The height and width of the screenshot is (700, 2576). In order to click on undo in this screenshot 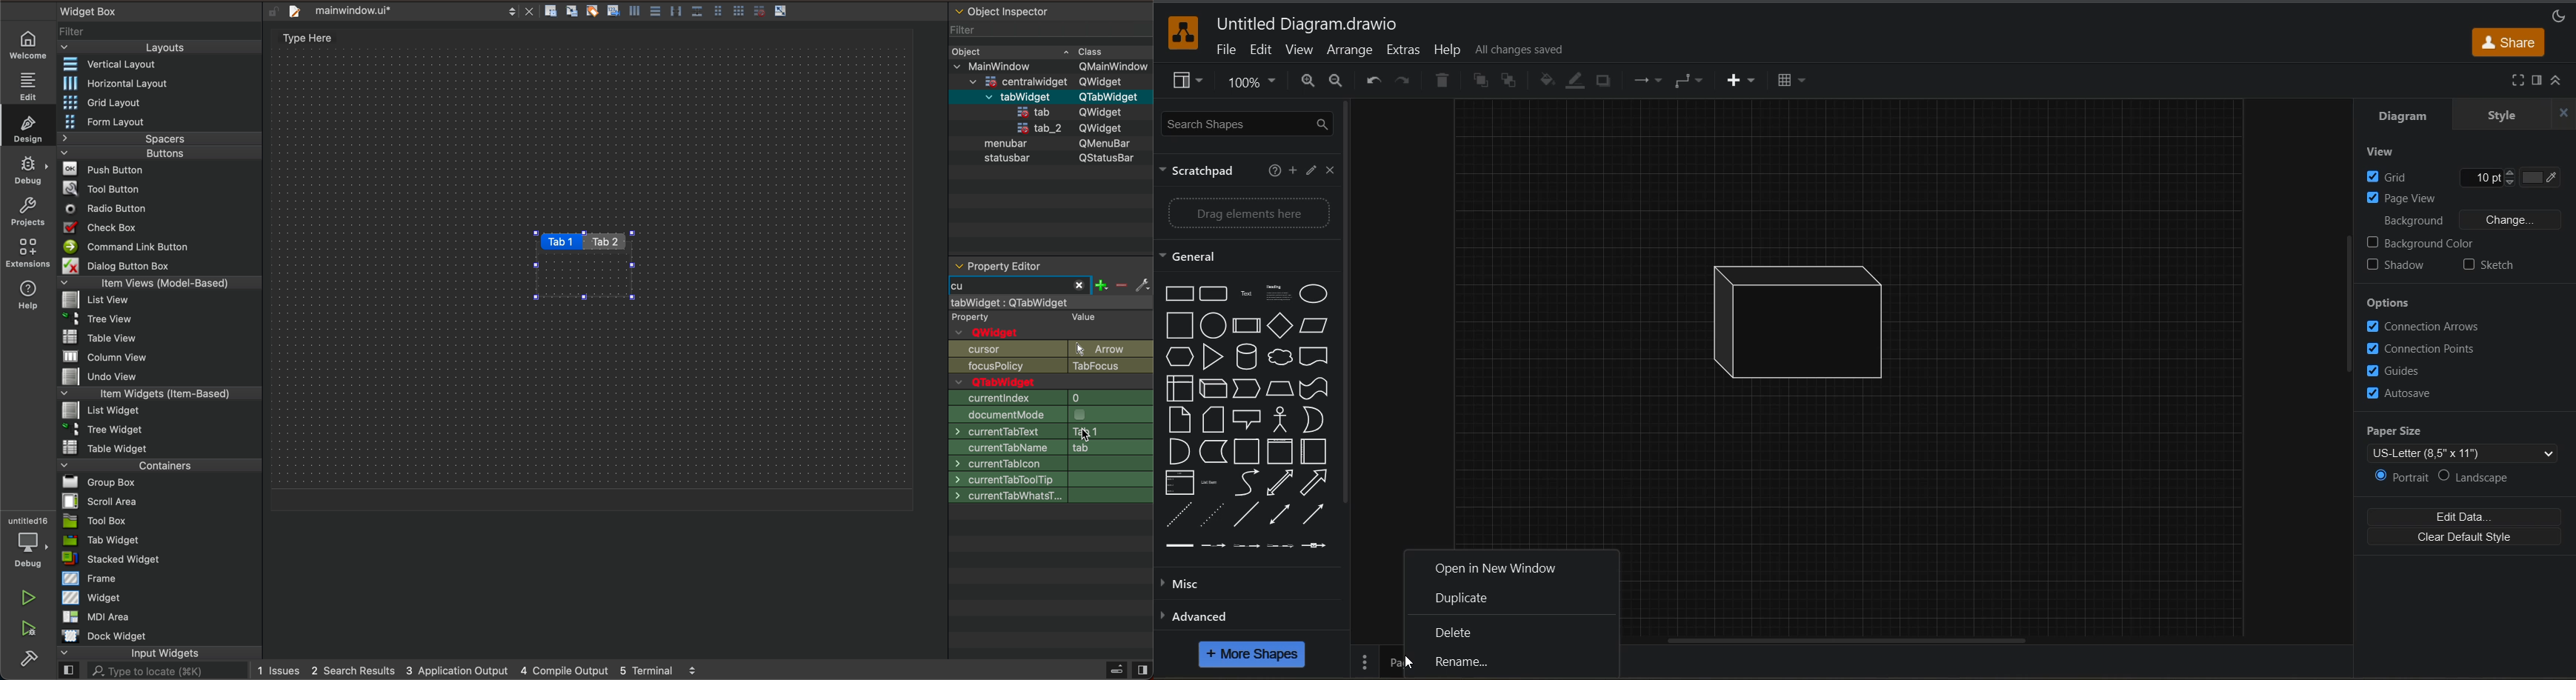, I will do `click(1374, 79)`.